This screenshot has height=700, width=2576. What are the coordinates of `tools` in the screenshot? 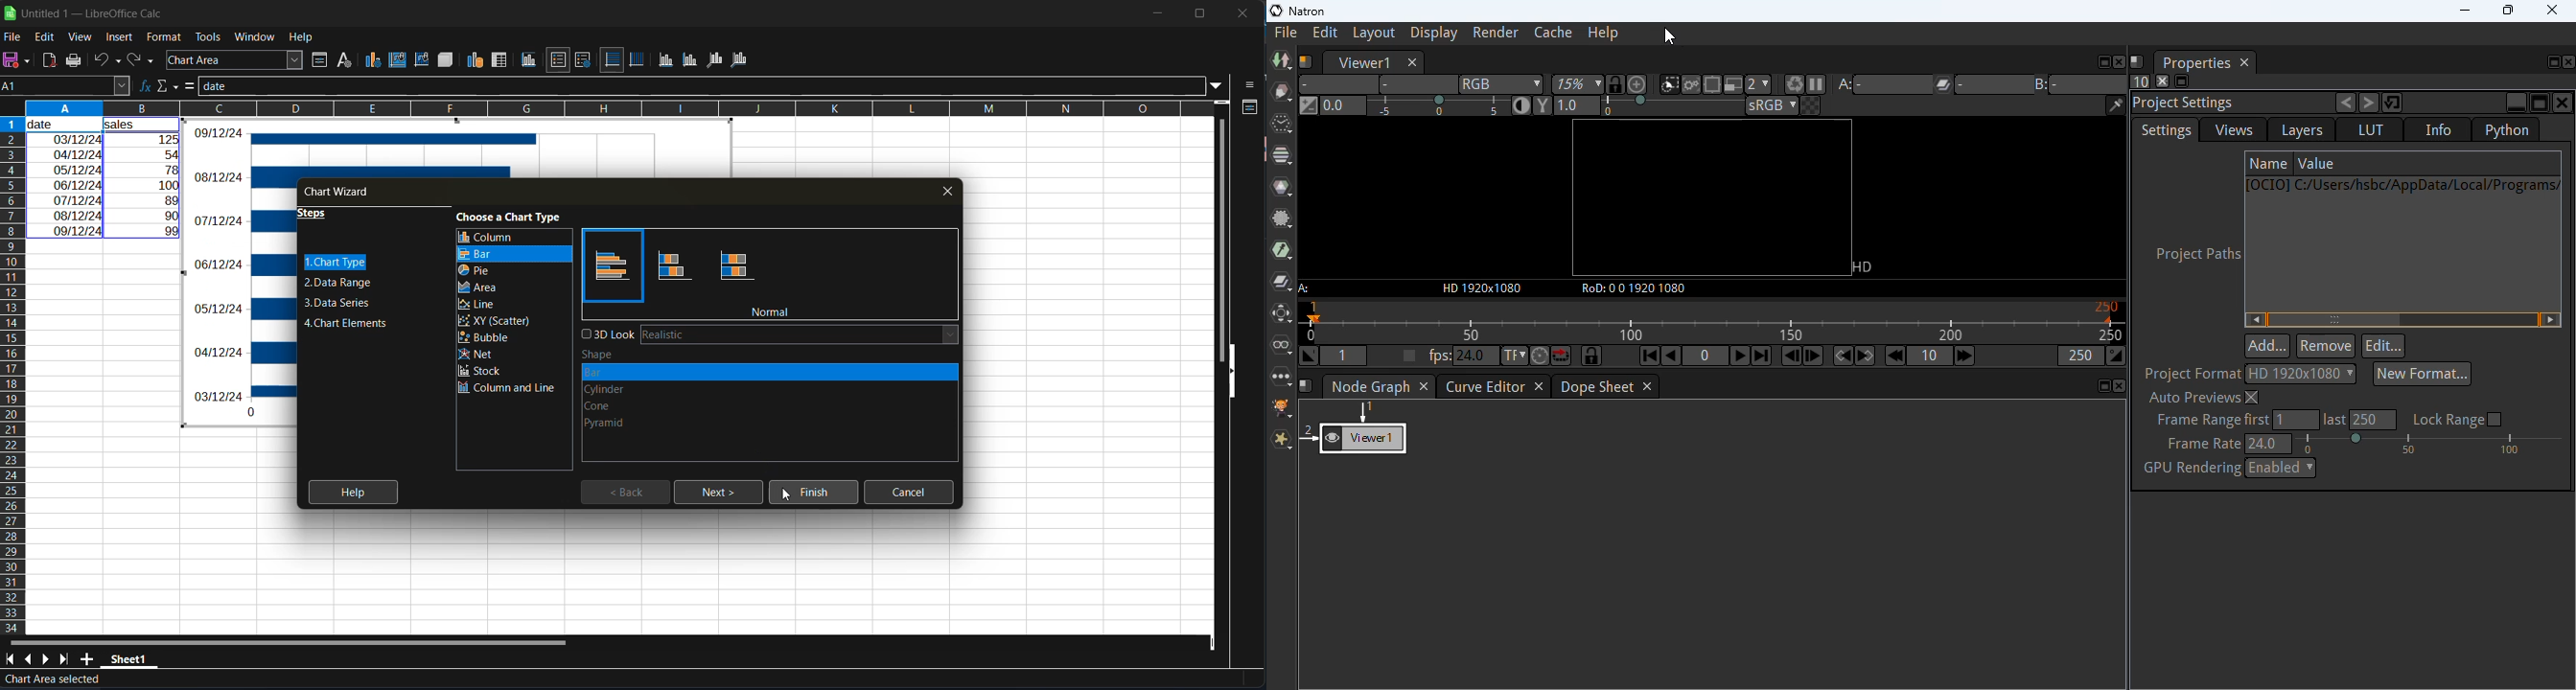 It's located at (207, 36).